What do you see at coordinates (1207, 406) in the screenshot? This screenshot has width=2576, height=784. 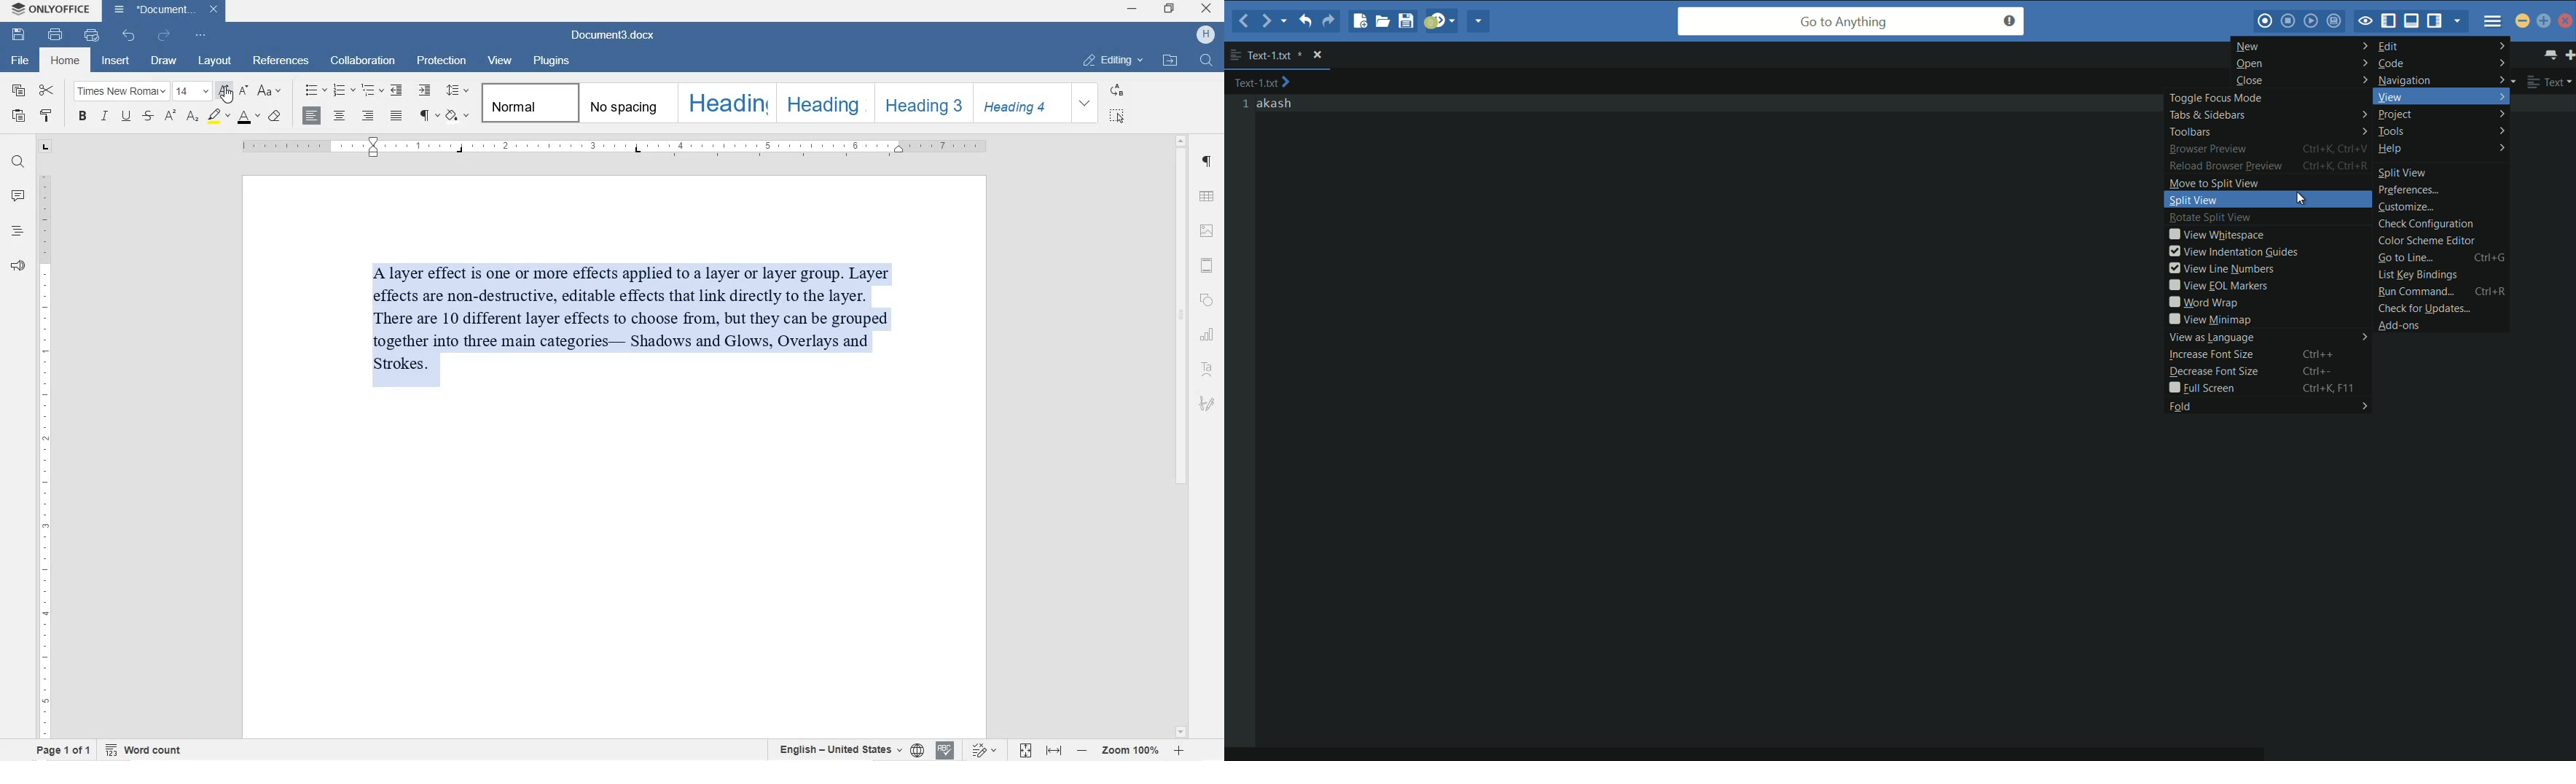 I see `SIGNATURE` at bounding box center [1207, 406].